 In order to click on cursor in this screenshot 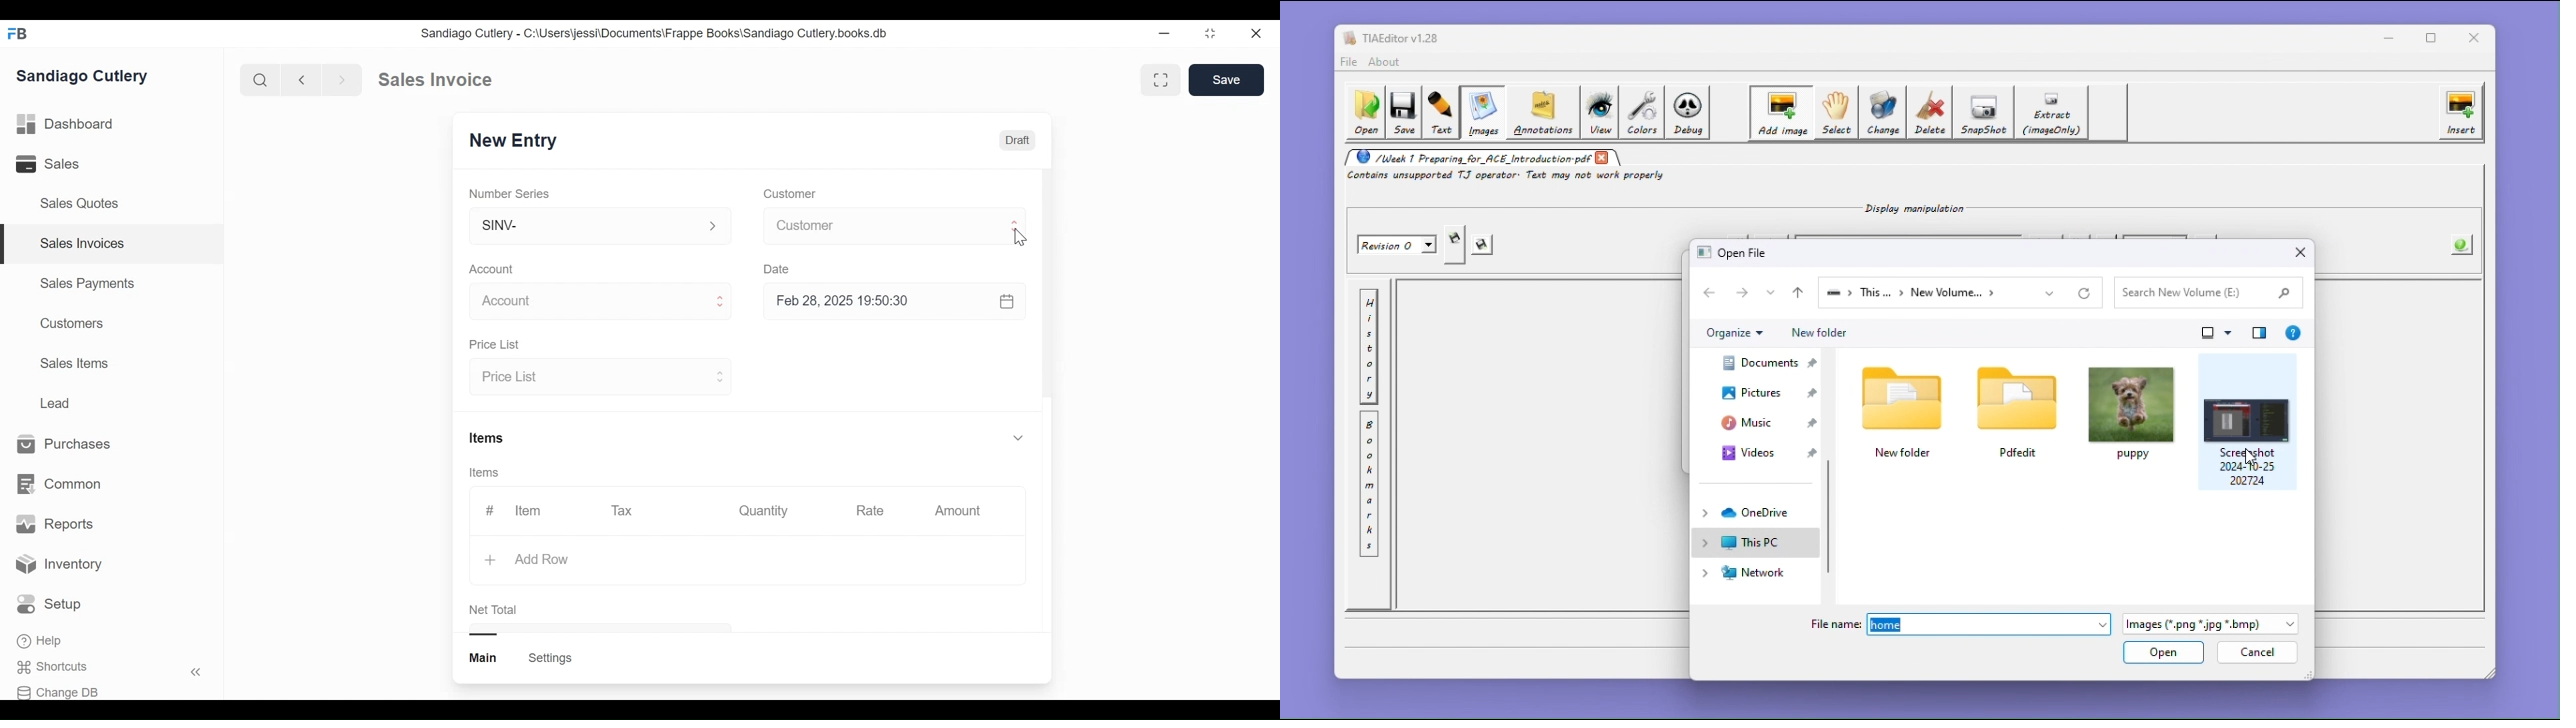, I will do `click(1020, 238)`.